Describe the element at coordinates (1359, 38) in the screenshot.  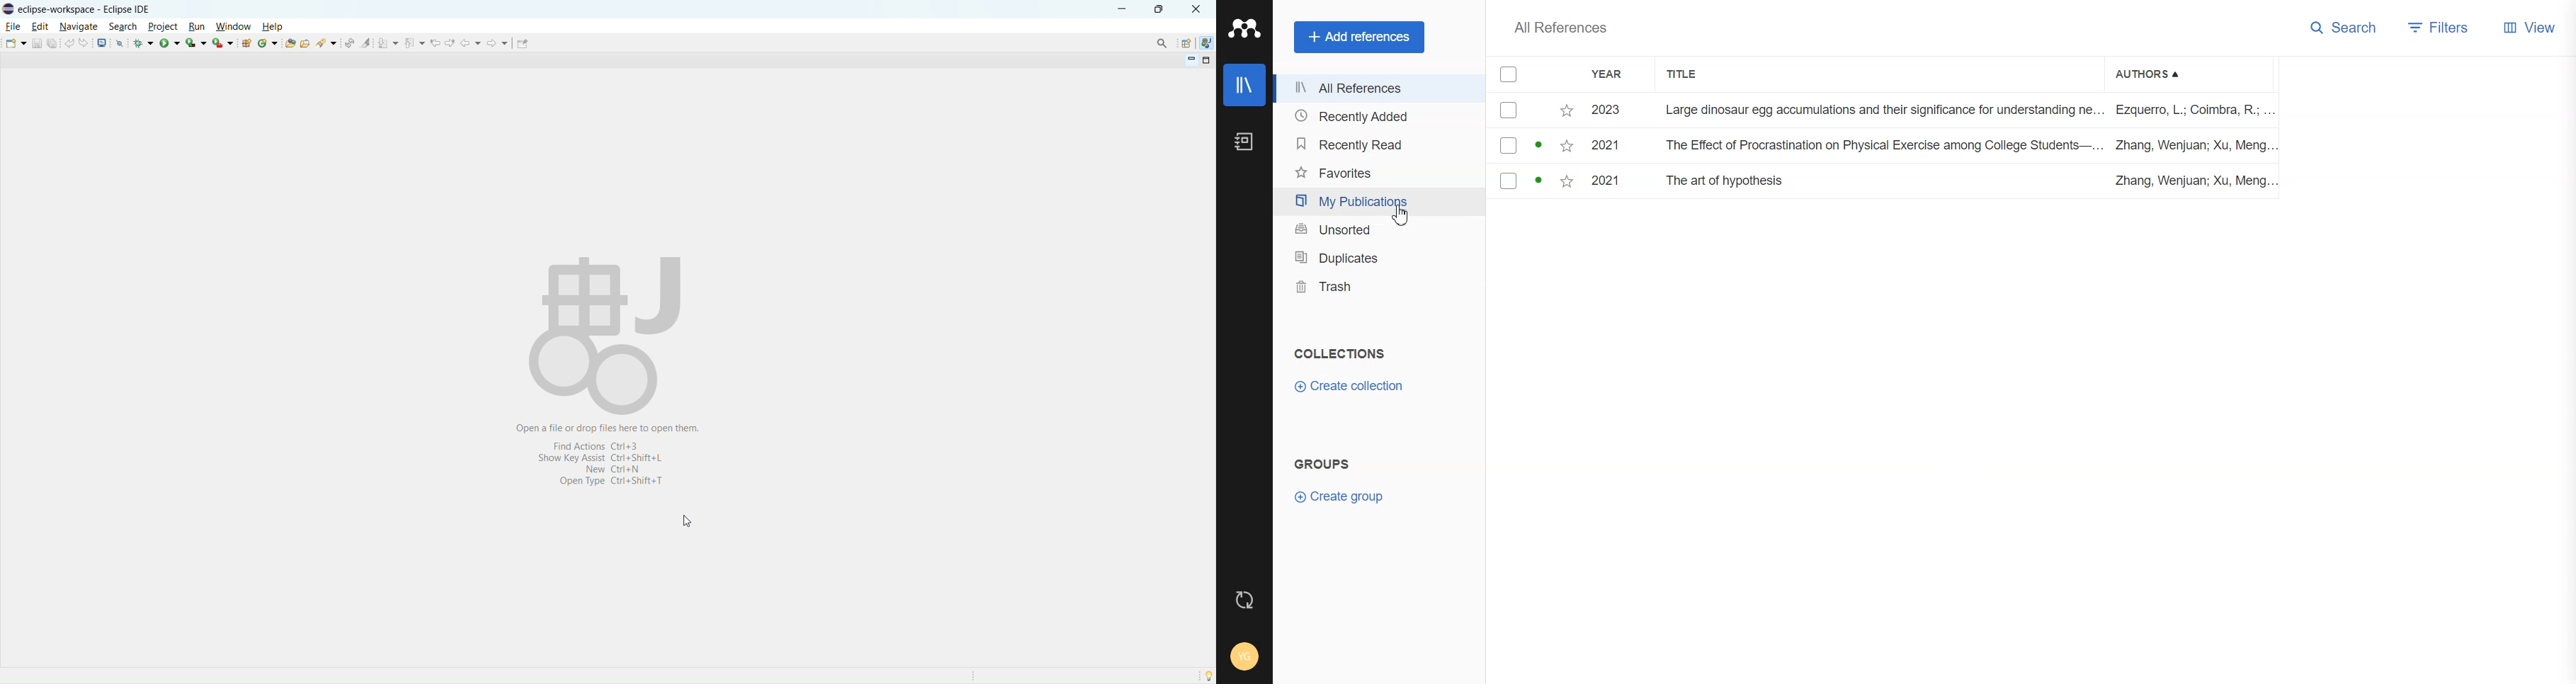
I see `Add references` at that location.